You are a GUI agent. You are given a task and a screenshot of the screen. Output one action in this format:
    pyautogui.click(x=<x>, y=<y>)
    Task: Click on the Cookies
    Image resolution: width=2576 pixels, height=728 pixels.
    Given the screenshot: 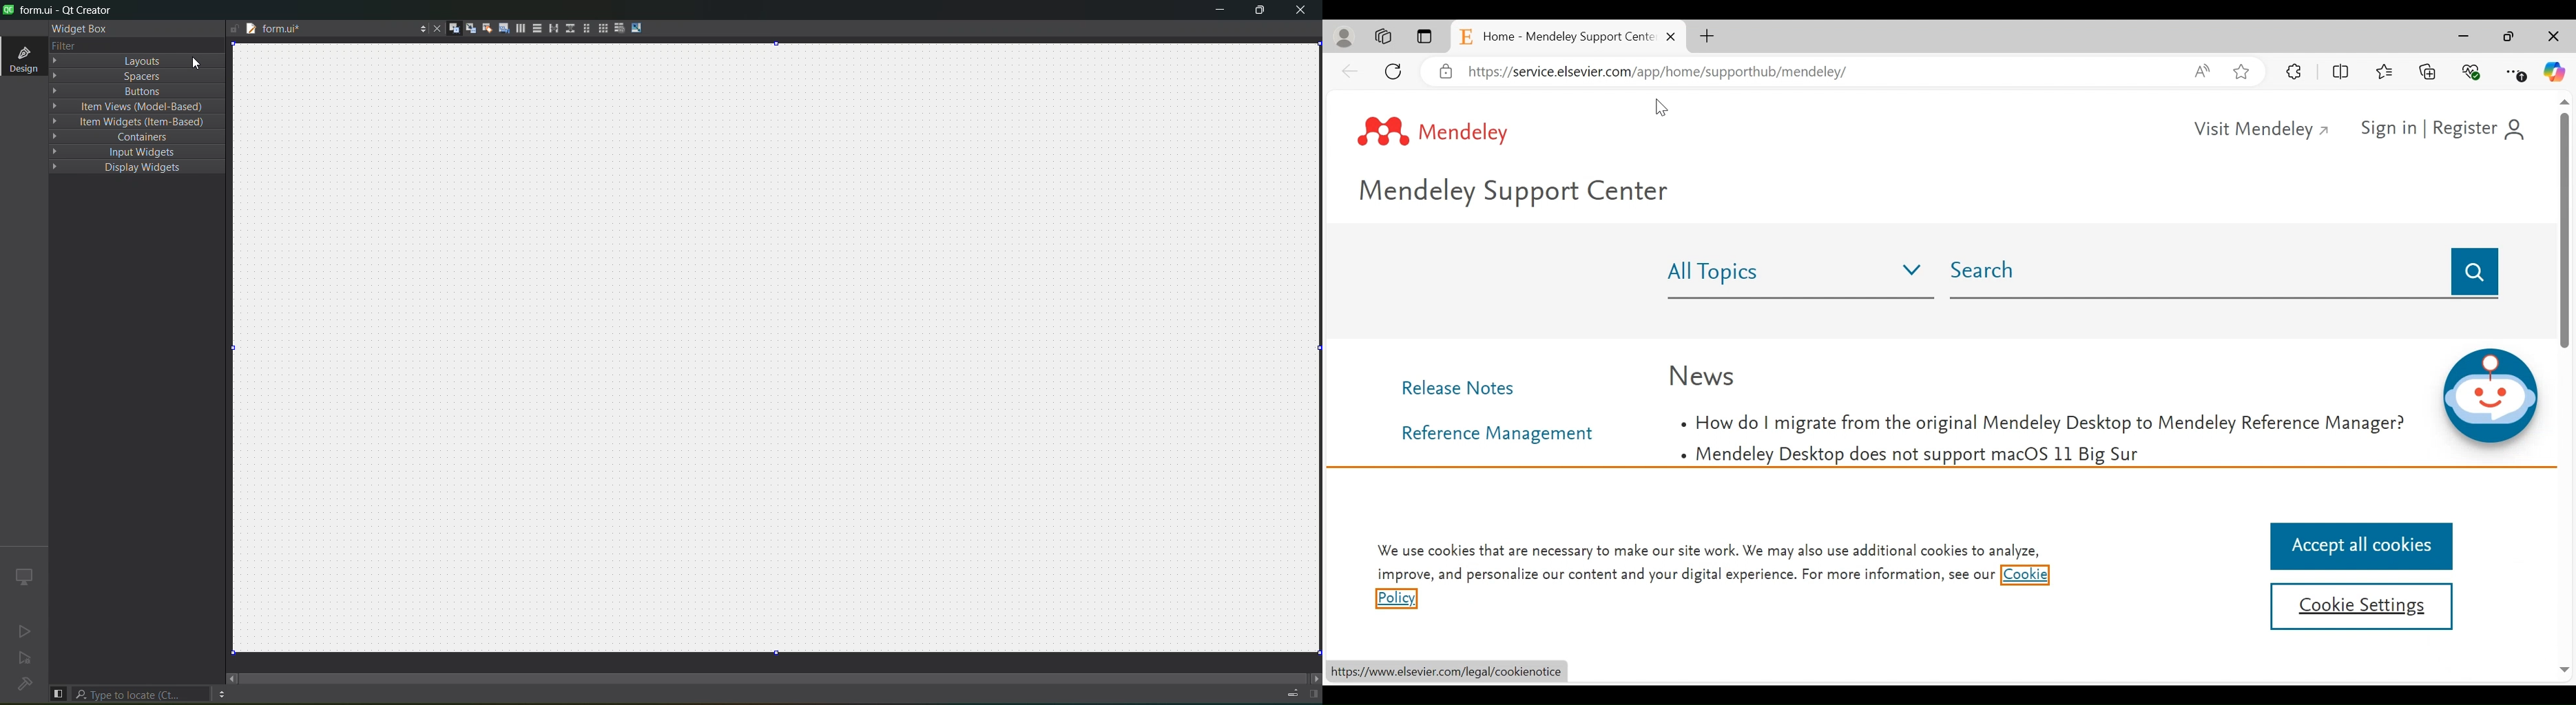 What is the action you would take?
    pyautogui.click(x=2024, y=576)
    